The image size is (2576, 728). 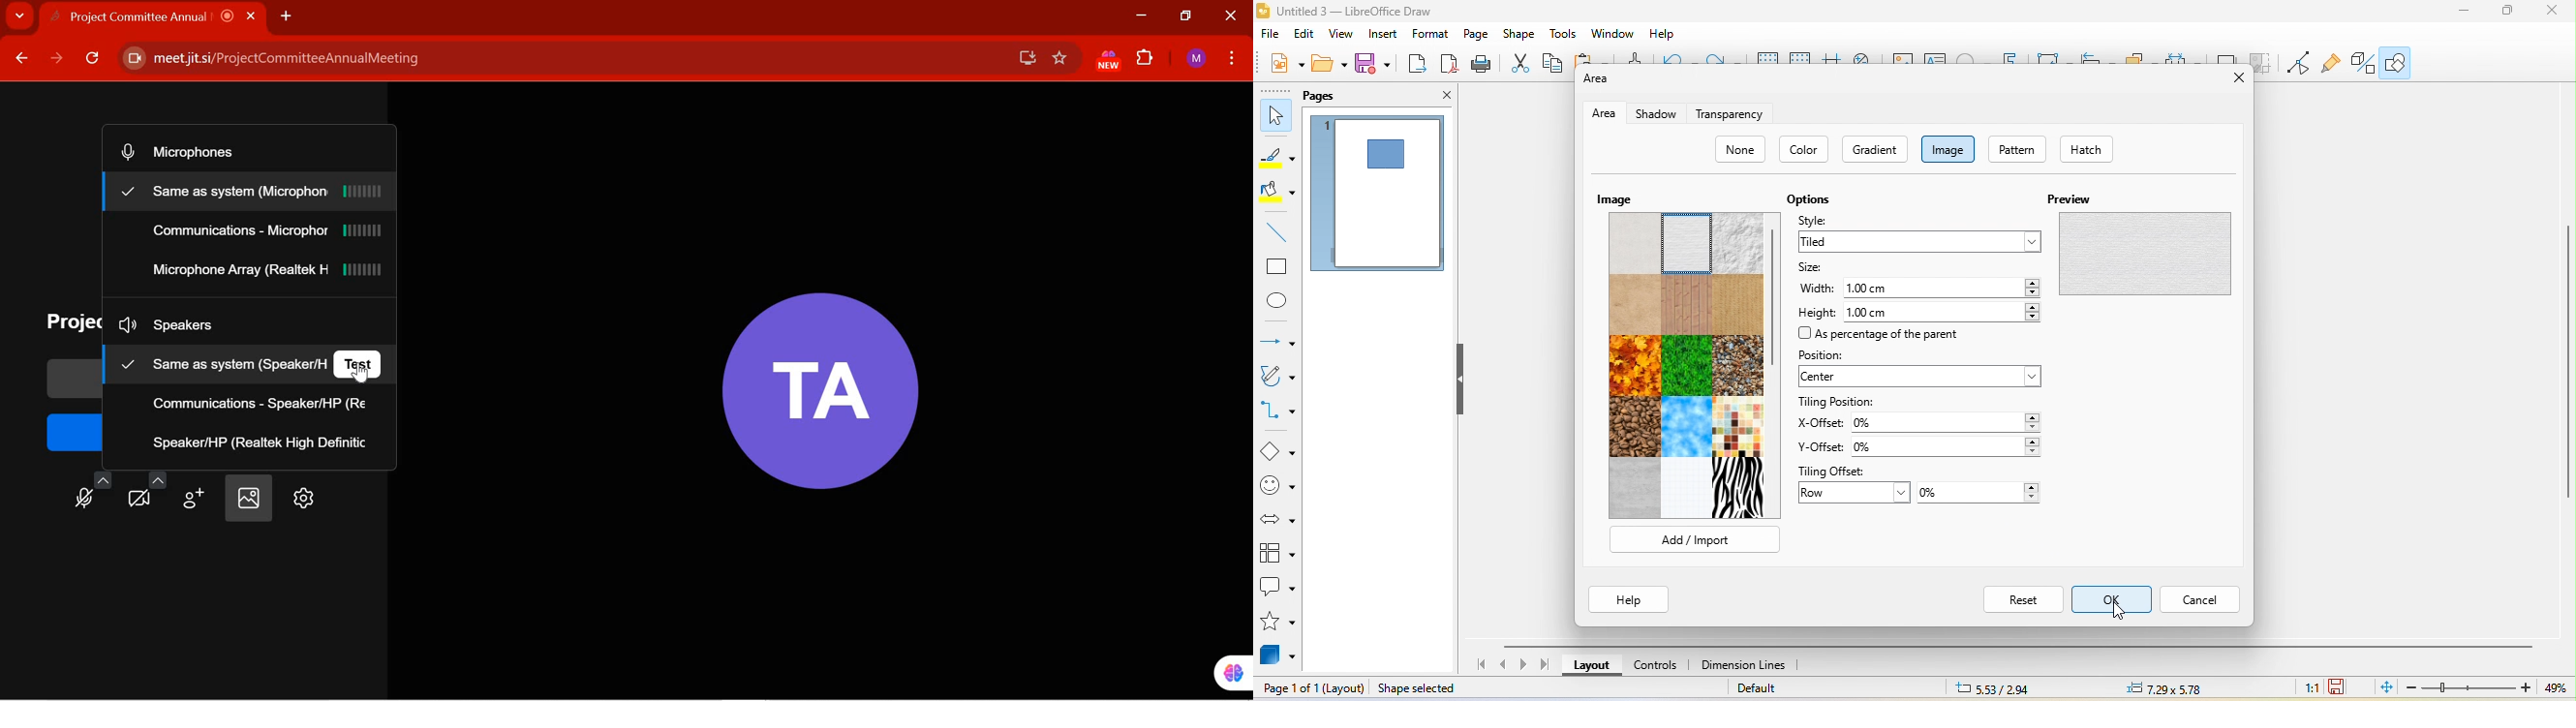 I want to click on undo, so click(x=1679, y=58).